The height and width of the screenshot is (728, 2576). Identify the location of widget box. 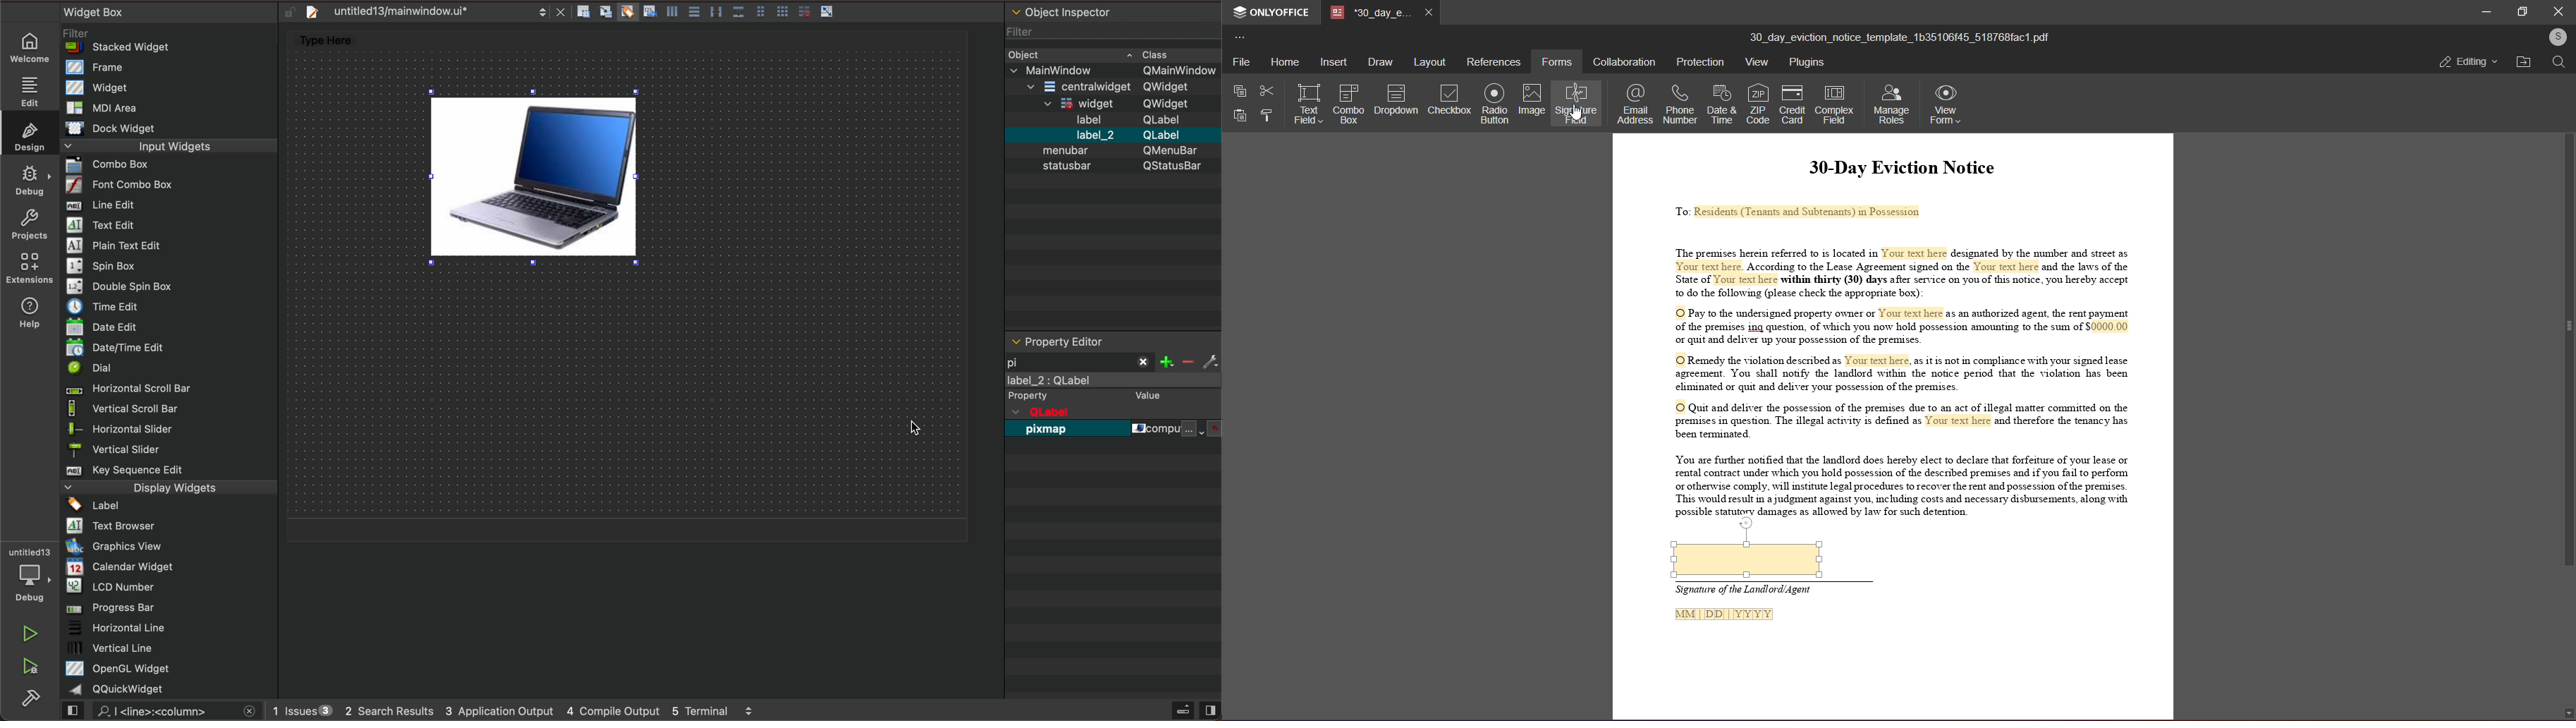
(173, 350).